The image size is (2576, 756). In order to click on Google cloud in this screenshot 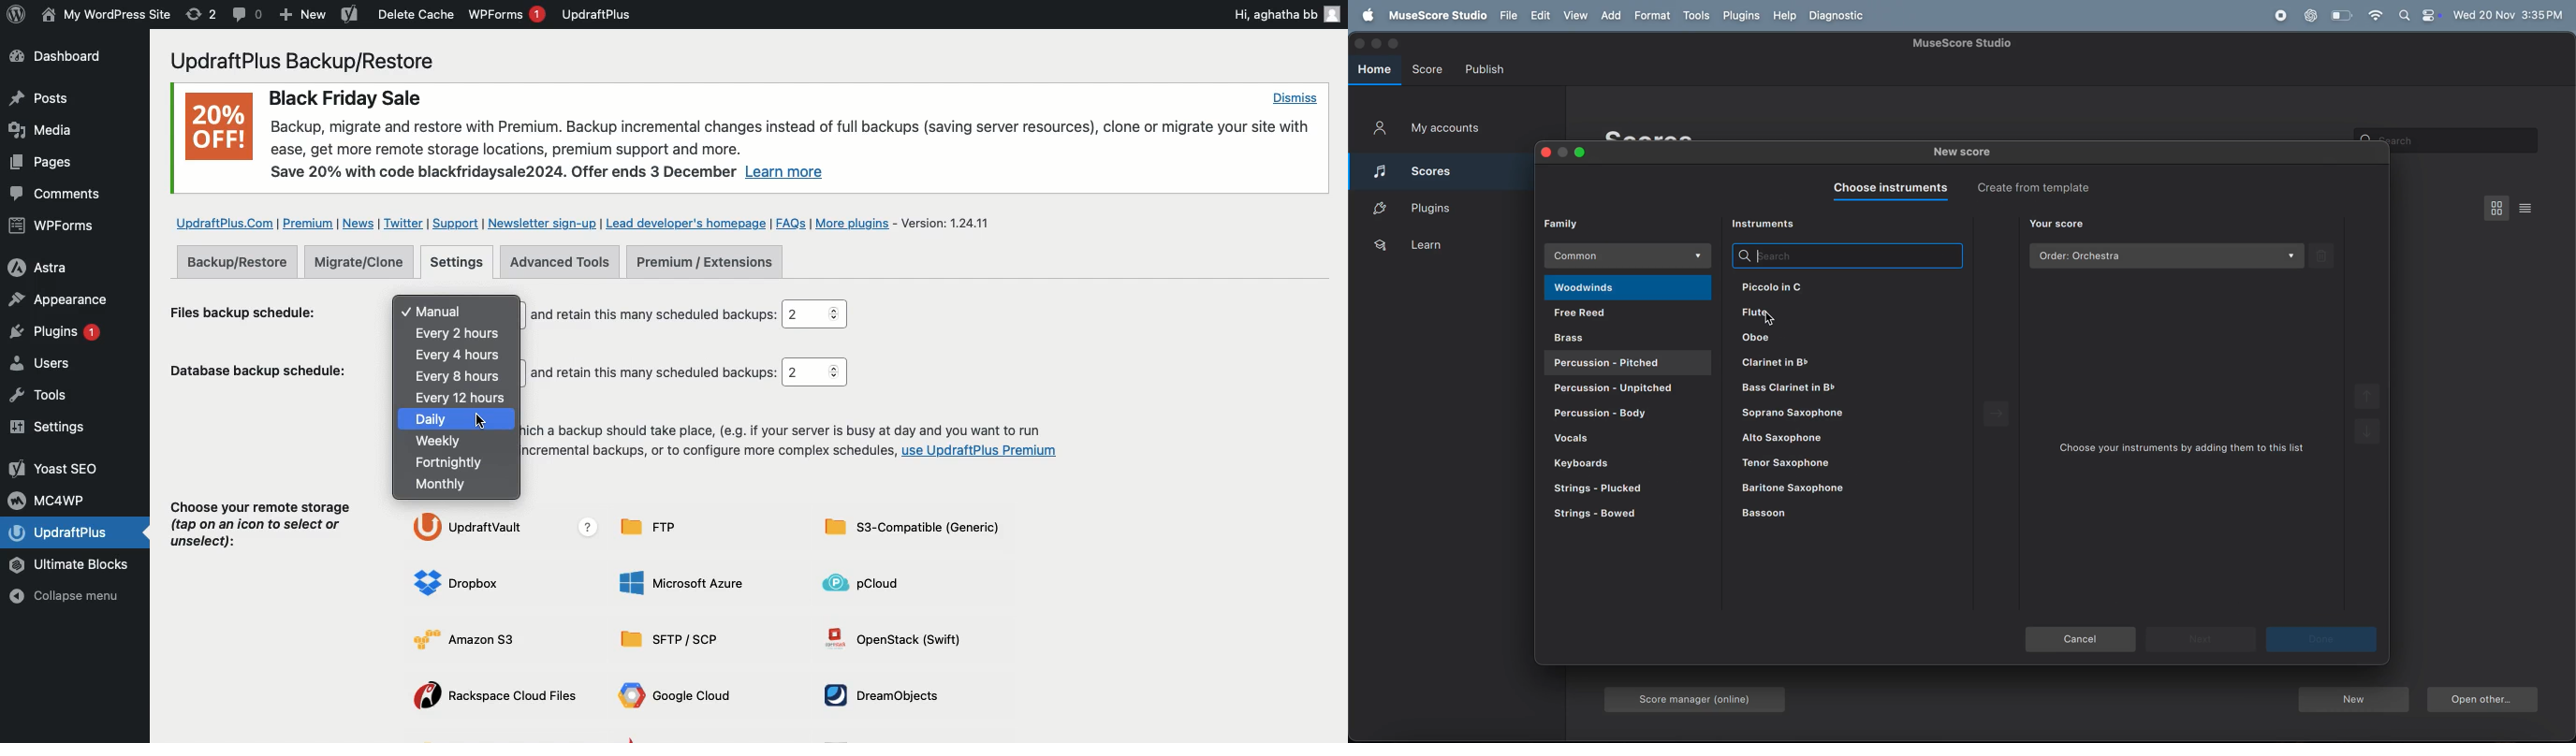, I will do `click(680, 698)`.